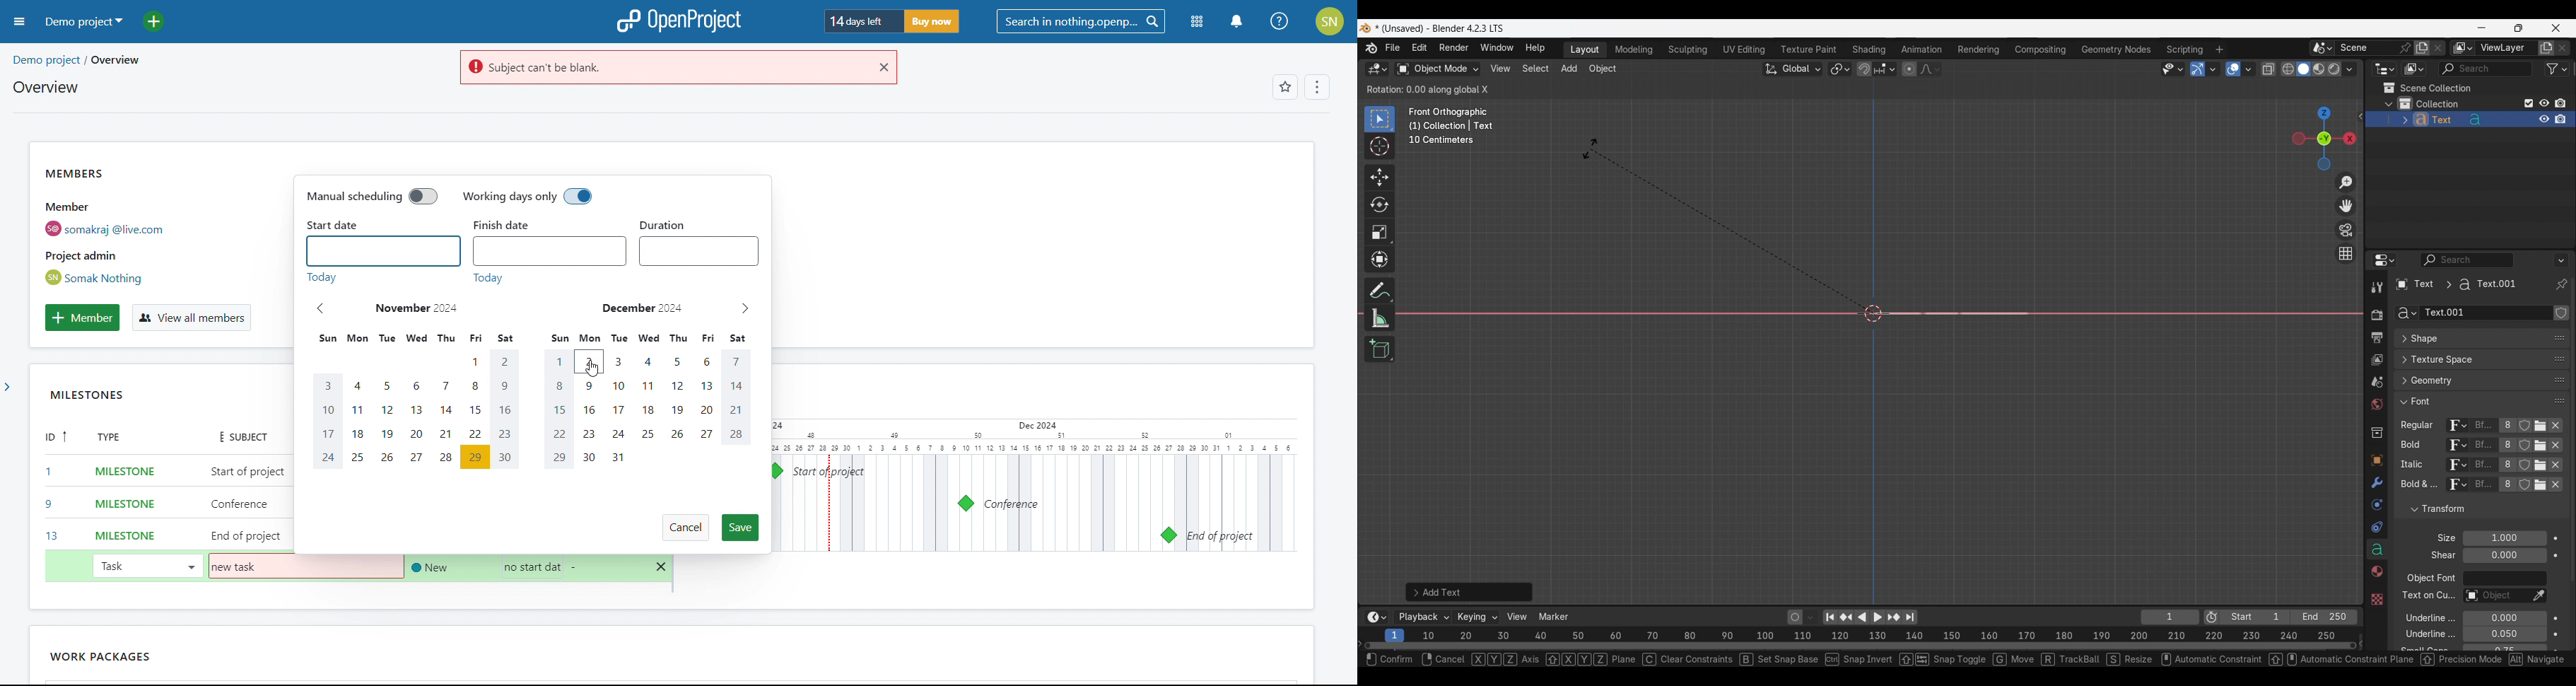 The height and width of the screenshot is (700, 2576). Describe the element at coordinates (2333, 90) in the screenshot. I see `Transform options` at that location.